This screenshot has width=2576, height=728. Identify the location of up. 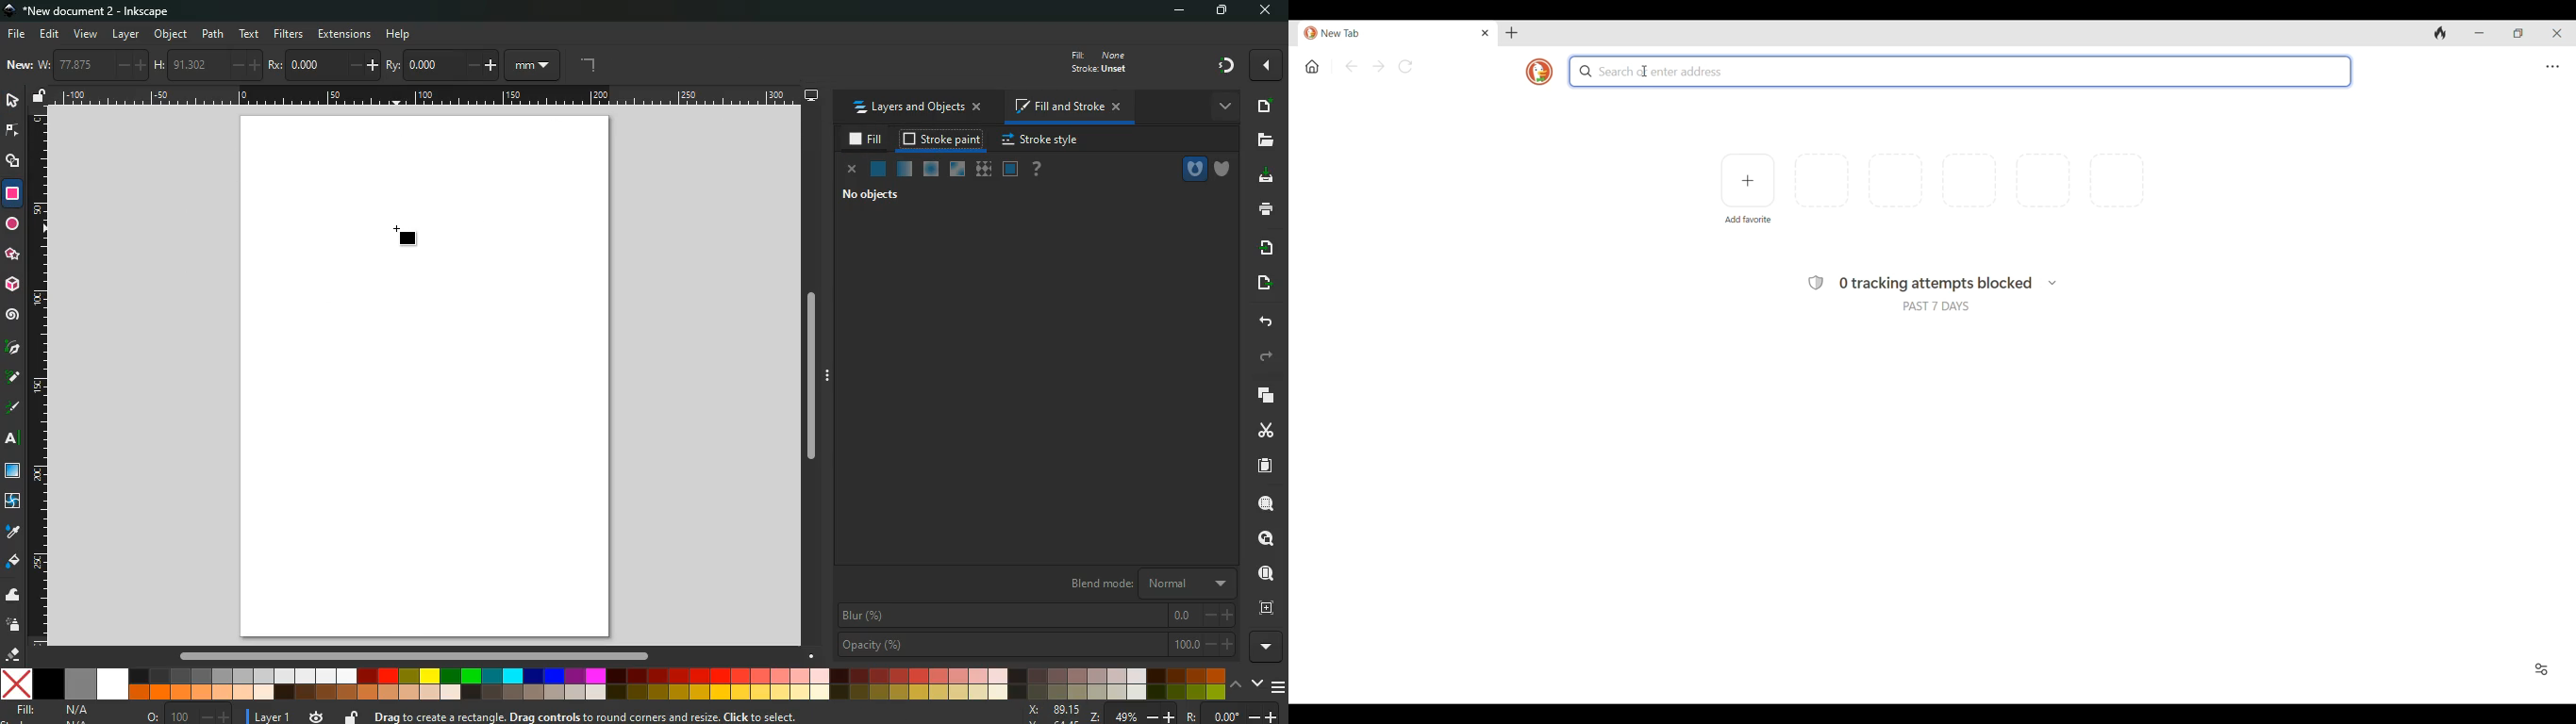
(1237, 685).